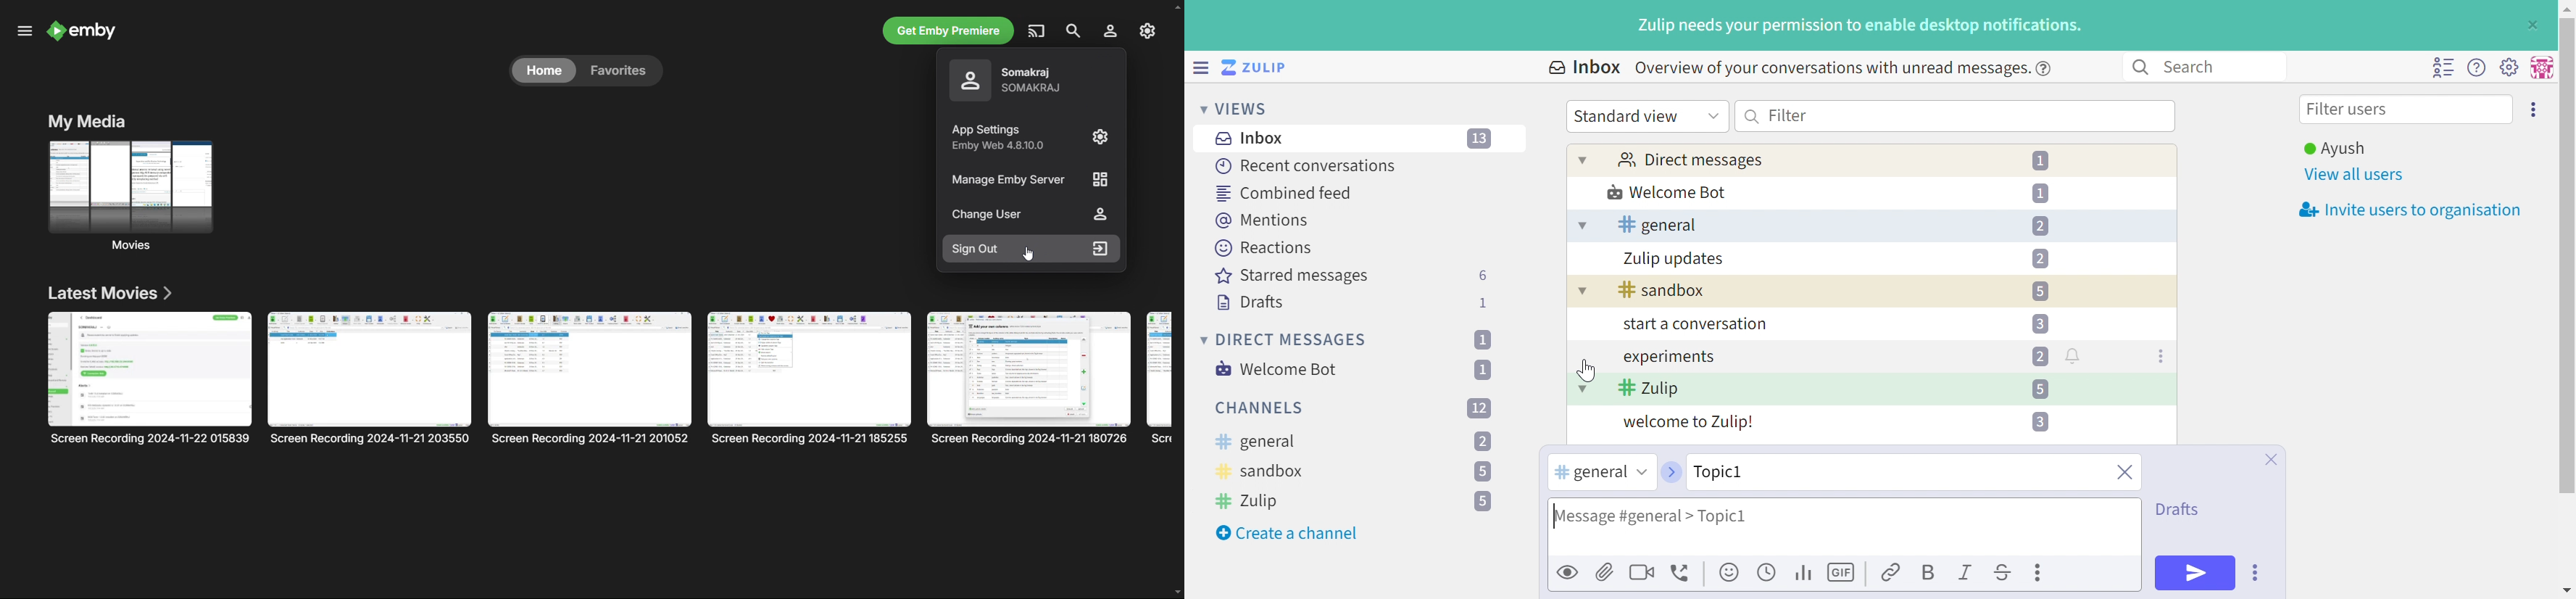  I want to click on Drop Down, so click(1199, 108).